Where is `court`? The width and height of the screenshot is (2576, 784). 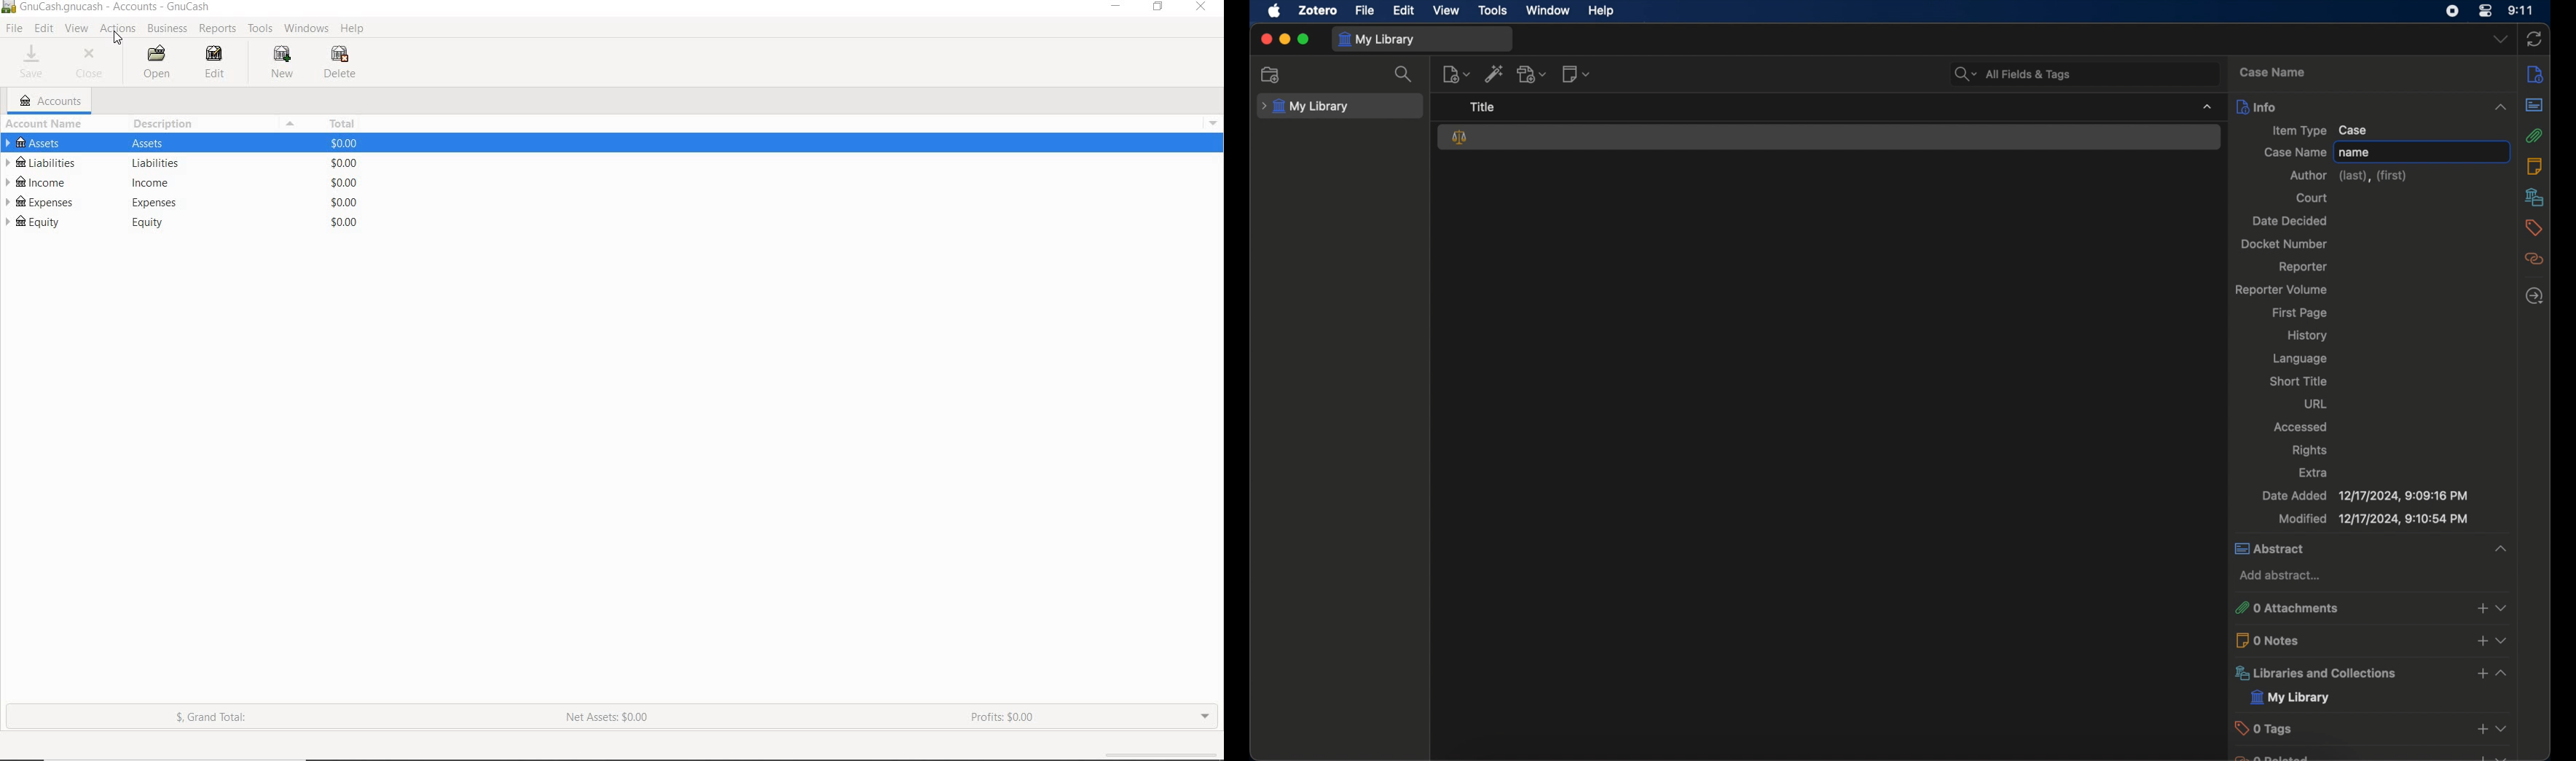 court is located at coordinates (2313, 197).